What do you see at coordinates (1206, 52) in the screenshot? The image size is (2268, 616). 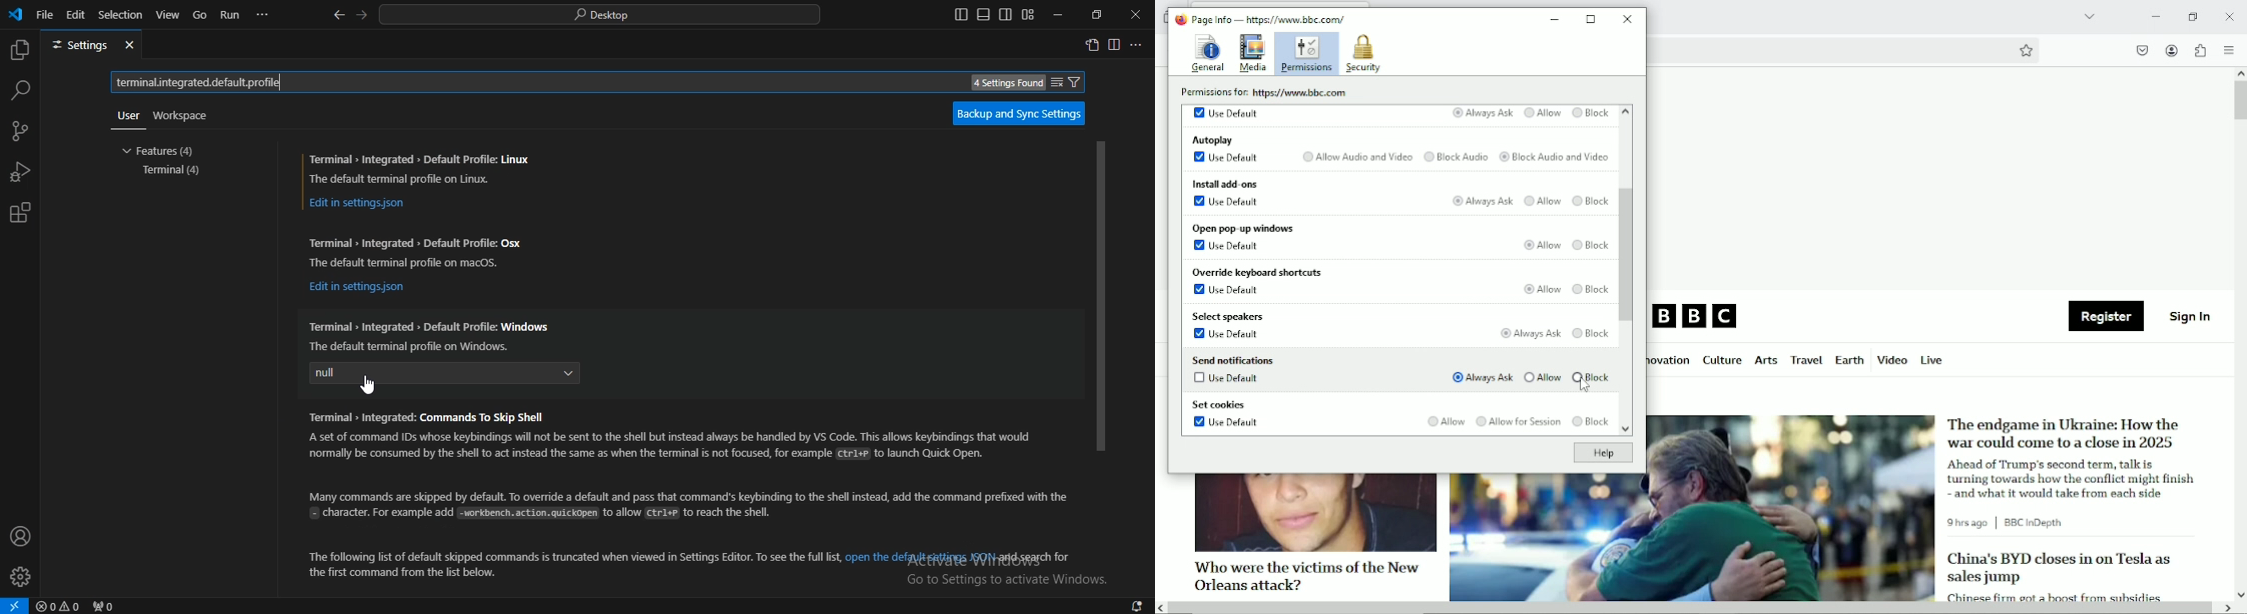 I see `General` at bounding box center [1206, 52].